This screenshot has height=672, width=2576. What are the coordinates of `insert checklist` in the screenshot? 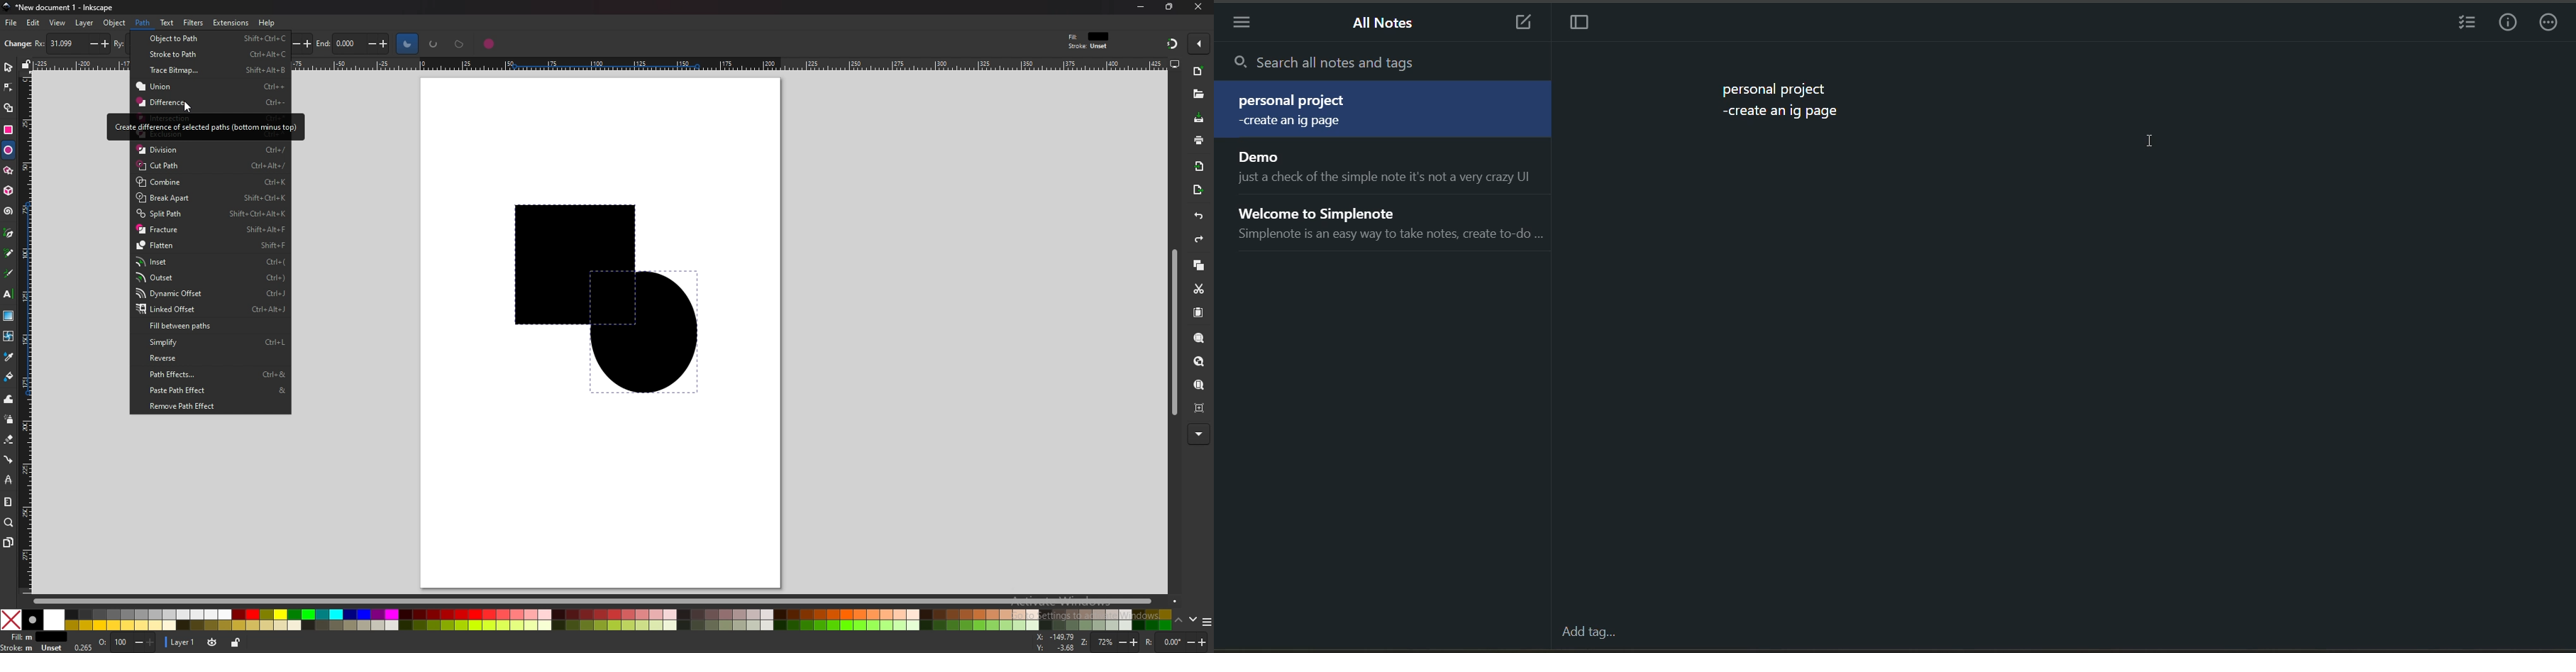 It's located at (2465, 24).